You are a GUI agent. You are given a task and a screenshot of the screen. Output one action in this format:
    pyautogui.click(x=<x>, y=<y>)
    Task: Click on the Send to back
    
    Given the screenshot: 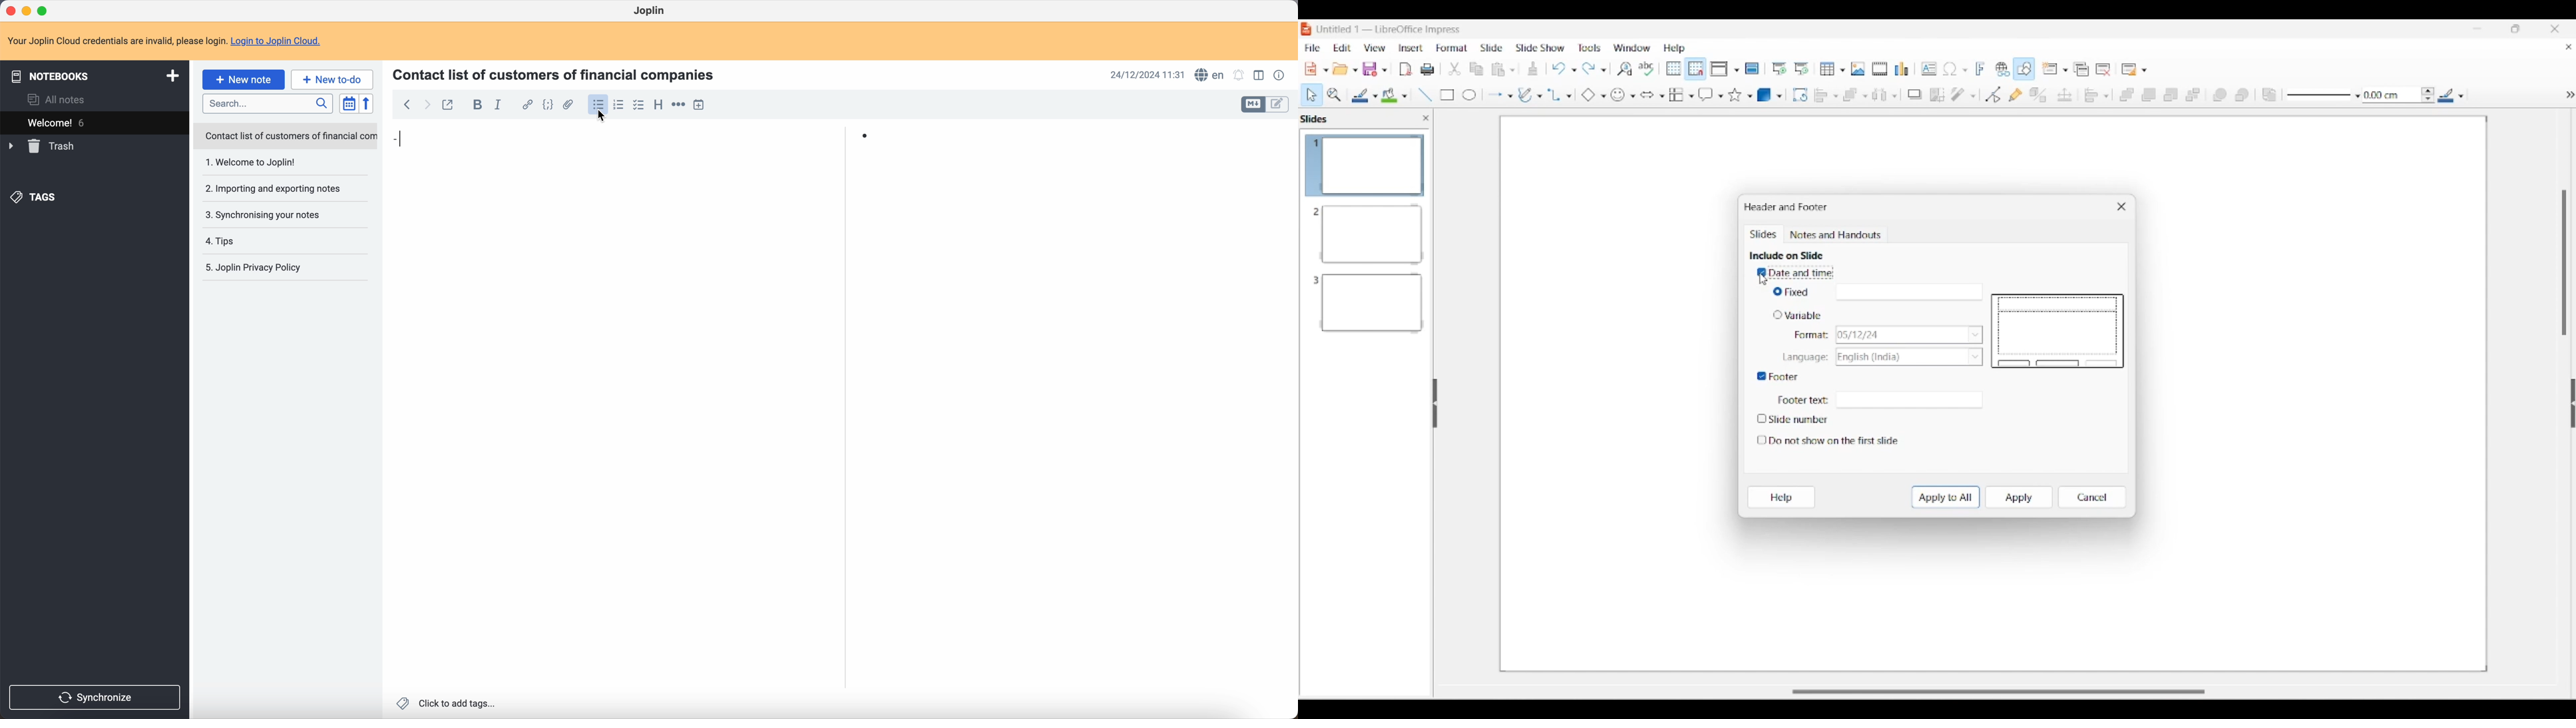 What is the action you would take?
    pyautogui.click(x=2193, y=95)
    